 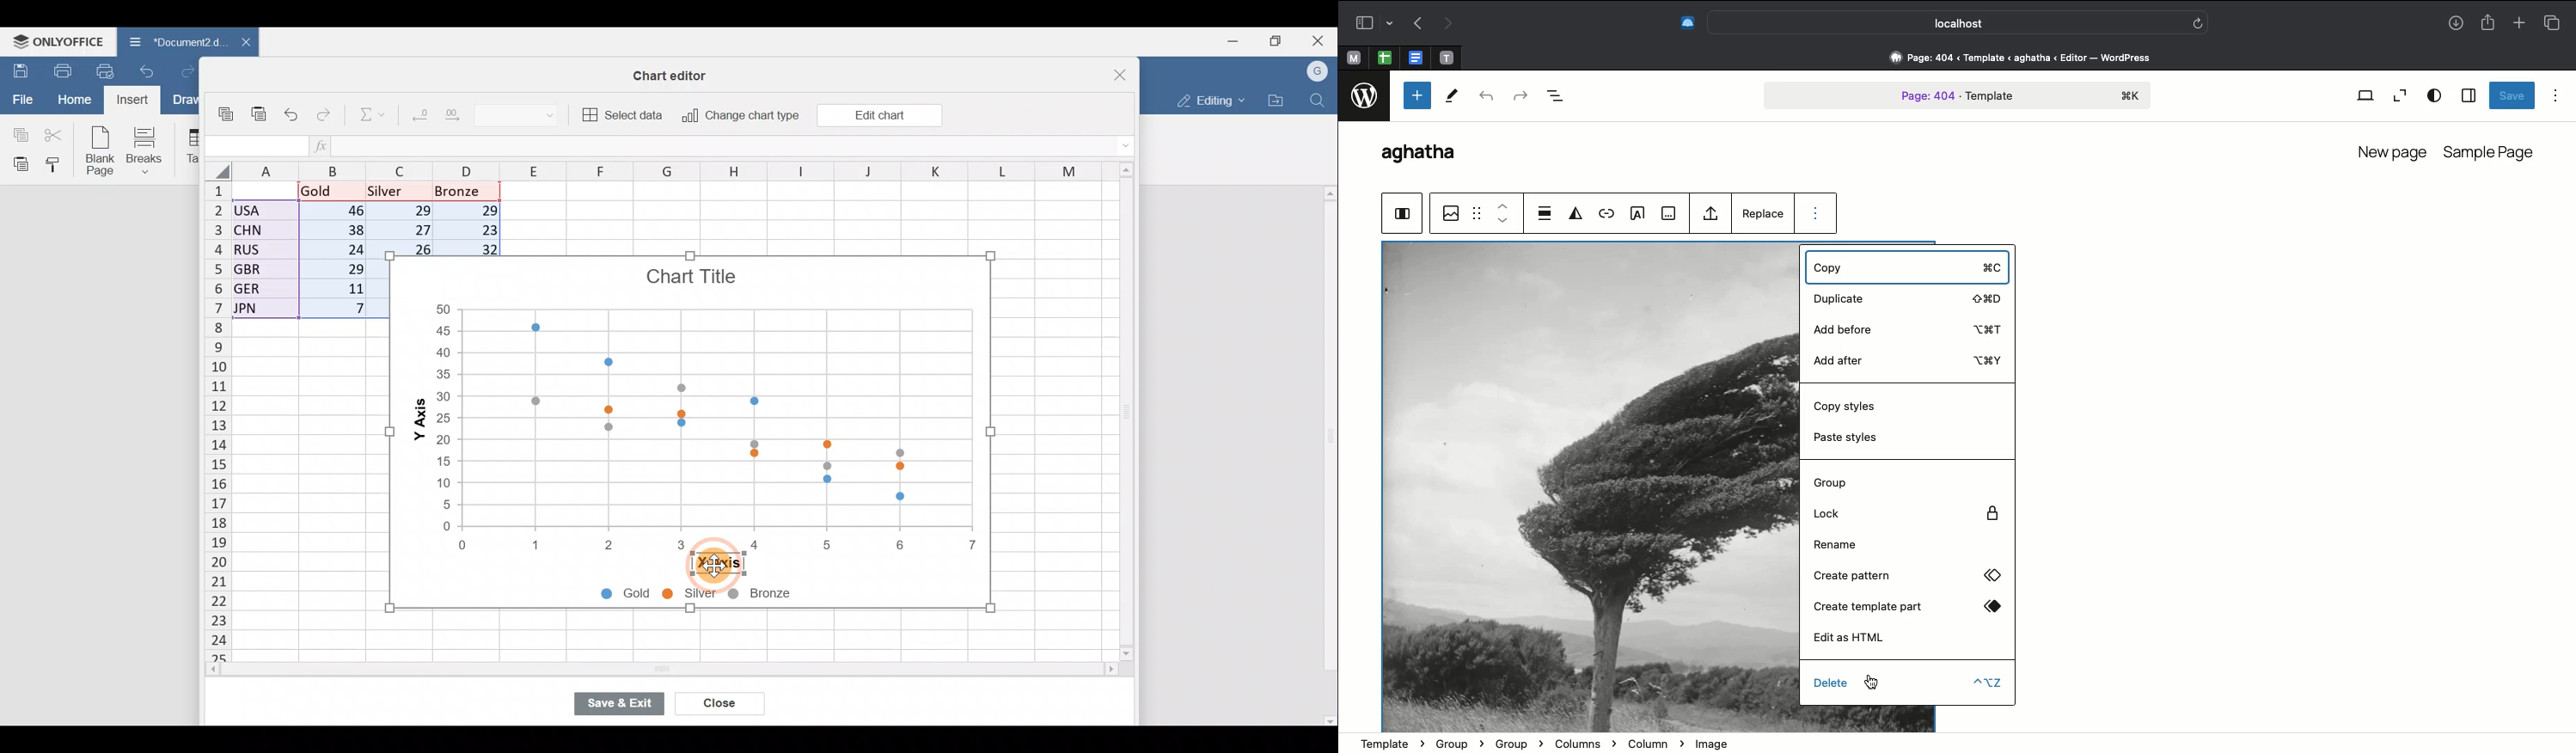 I want to click on Document2.d, so click(x=172, y=43).